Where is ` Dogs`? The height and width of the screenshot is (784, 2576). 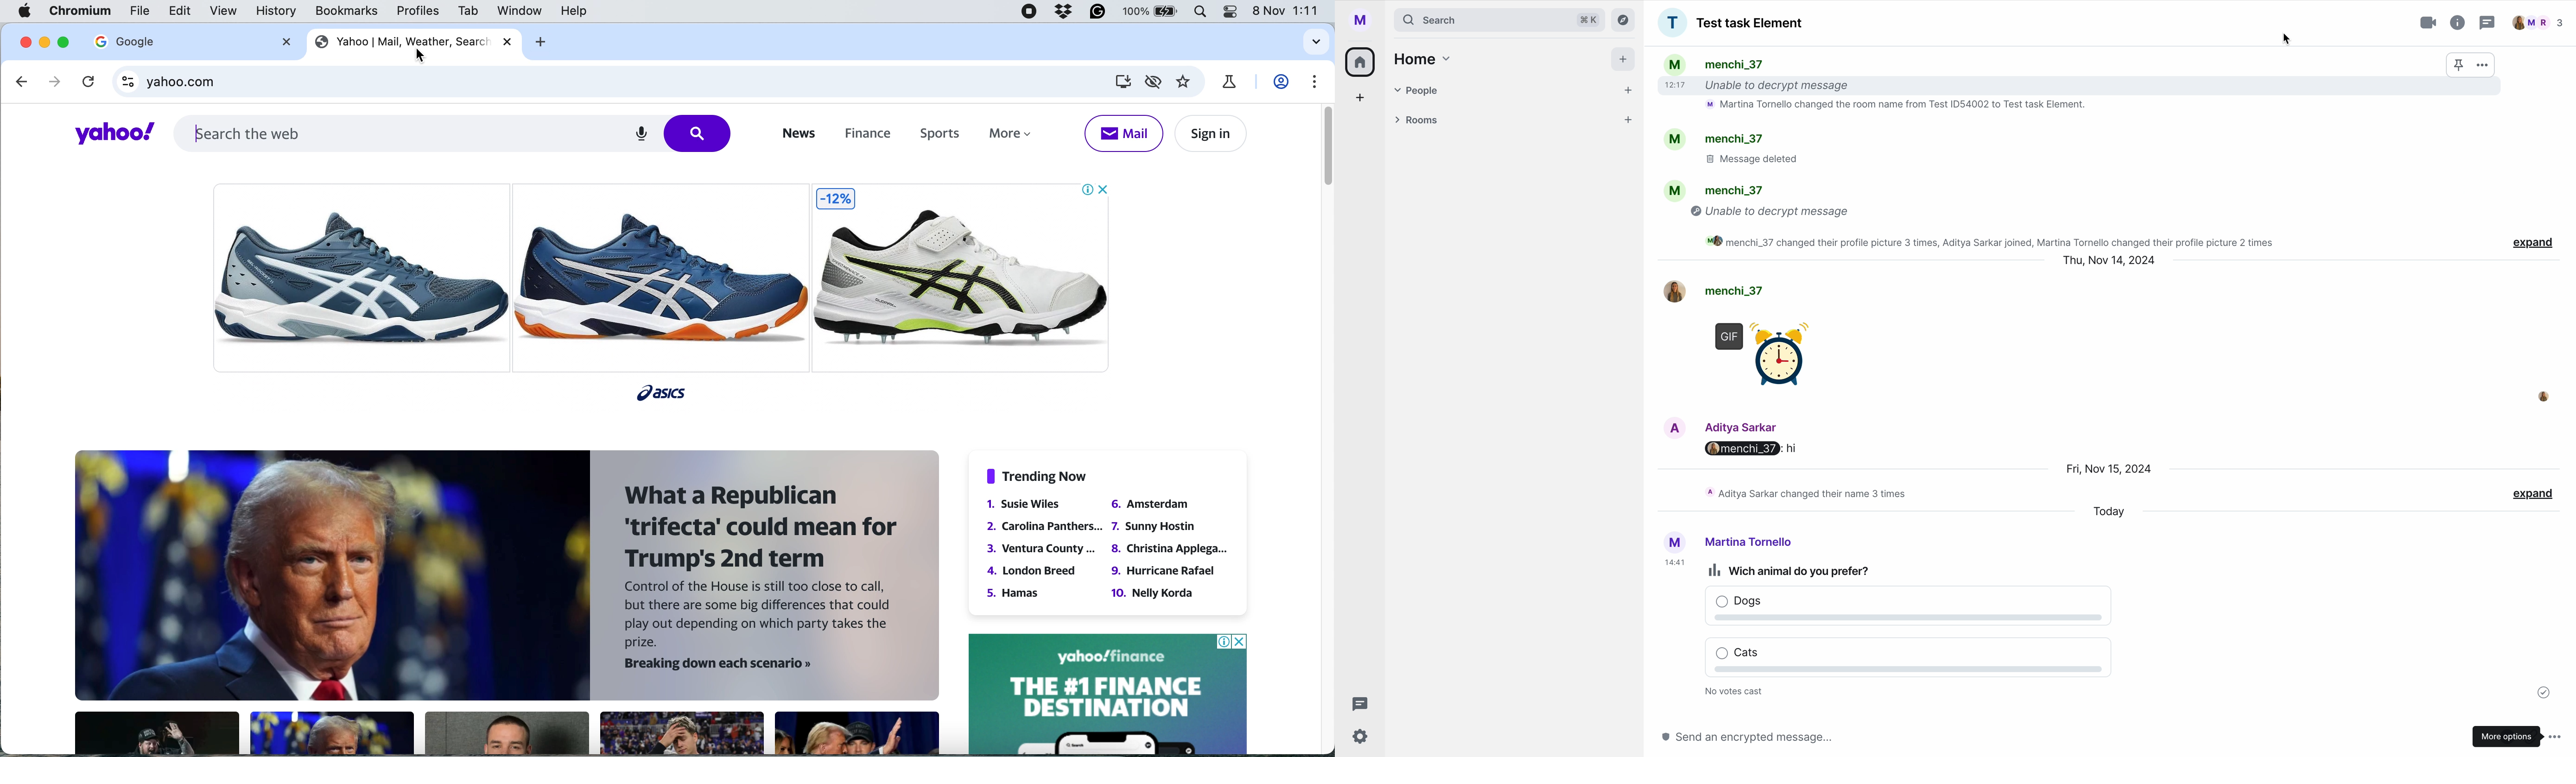
 Dogs is located at coordinates (1907, 608).